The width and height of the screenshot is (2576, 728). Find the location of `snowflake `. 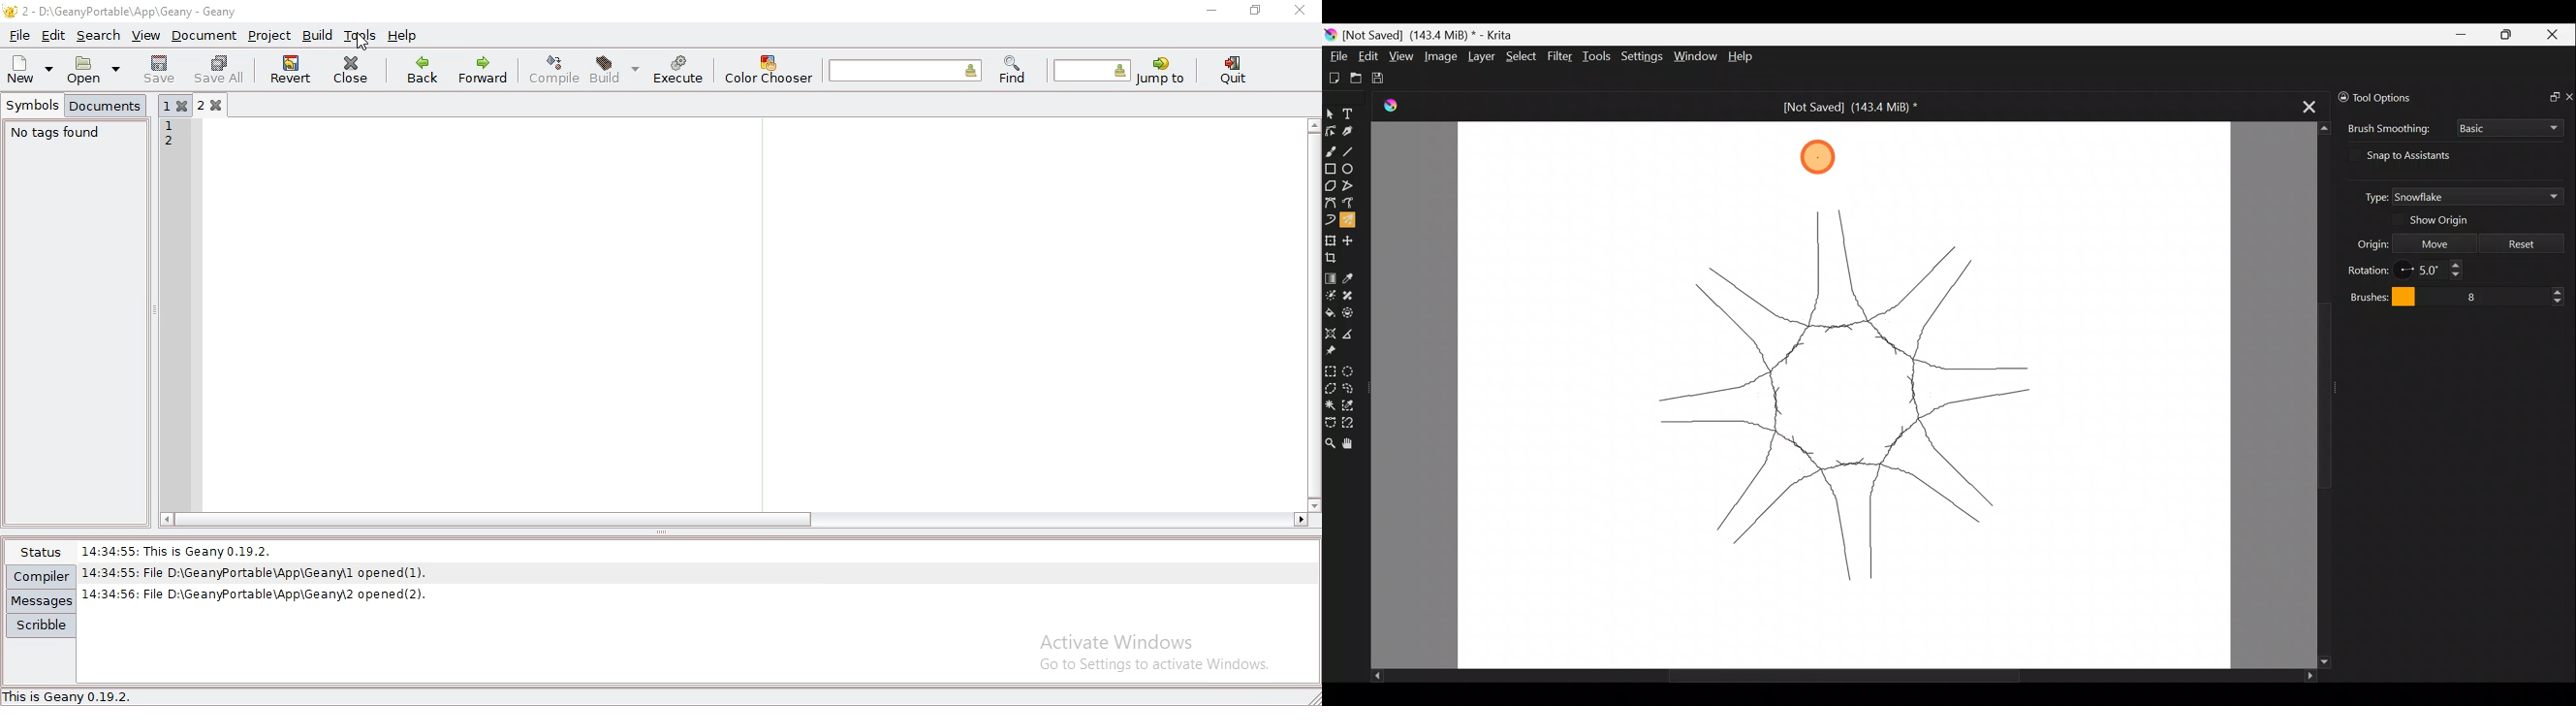

snowflake  is located at coordinates (1850, 391).